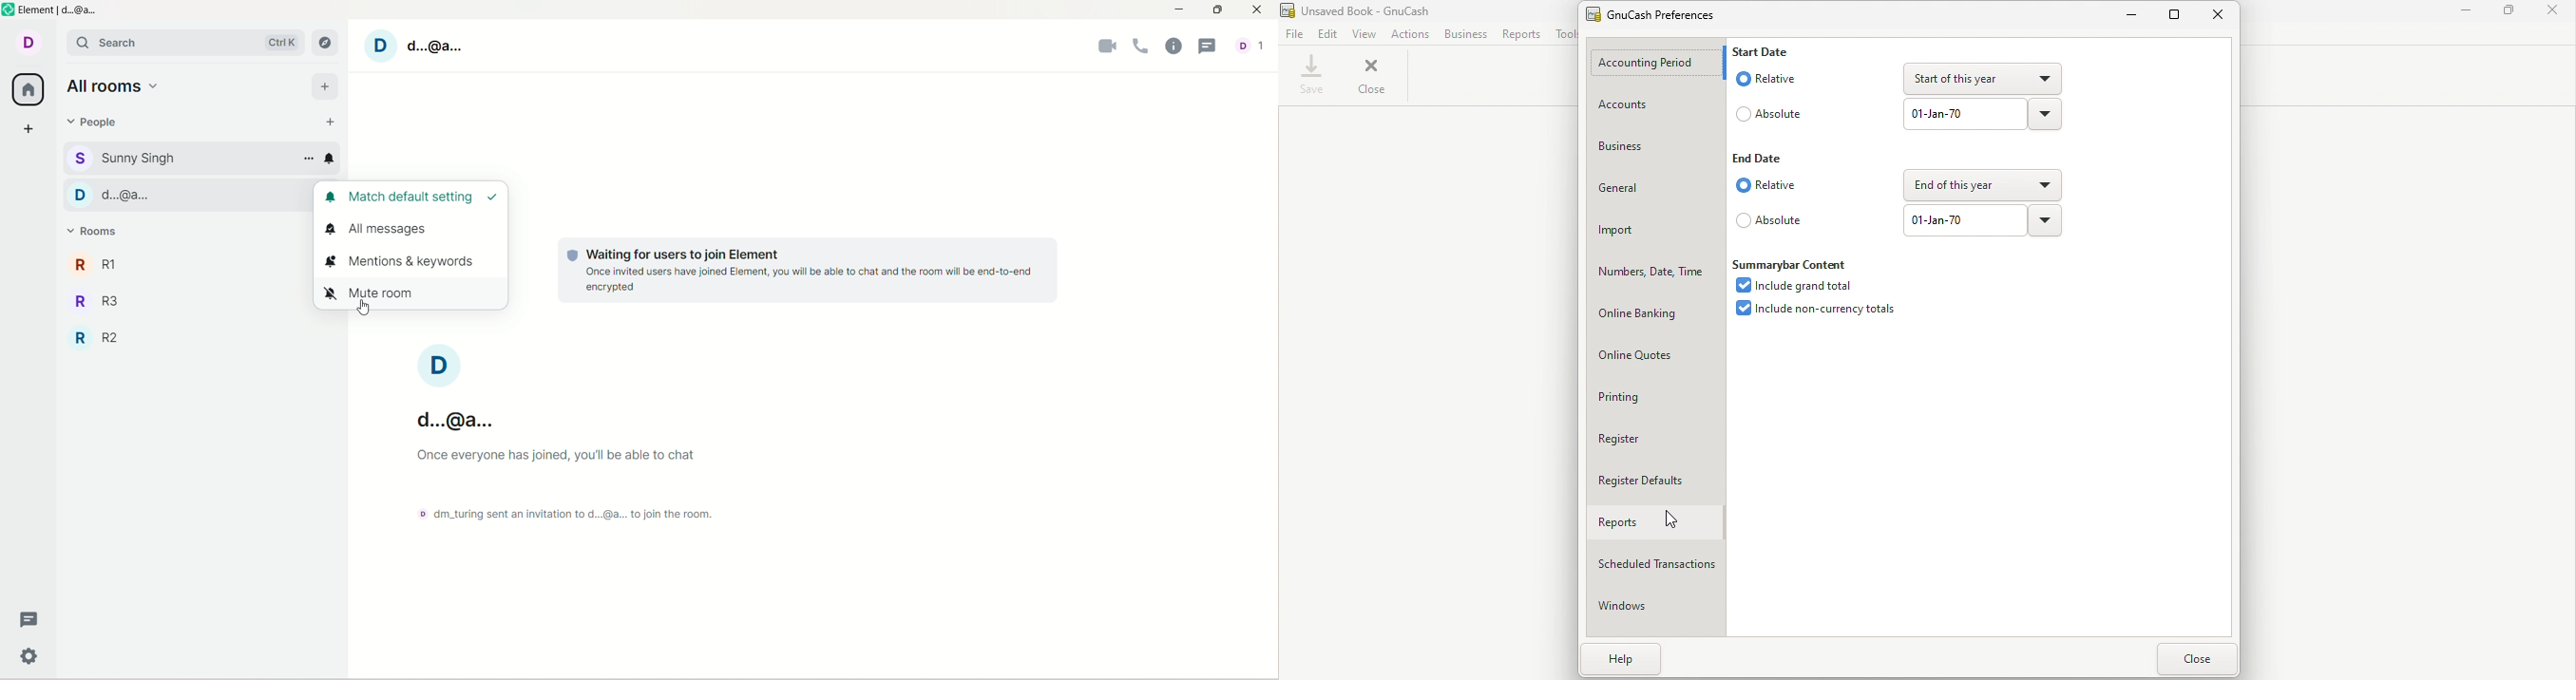 Image resolution: width=2576 pixels, height=700 pixels. What do you see at coordinates (572, 483) in the screenshot?
I see `text` at bounding box center [572, 483].